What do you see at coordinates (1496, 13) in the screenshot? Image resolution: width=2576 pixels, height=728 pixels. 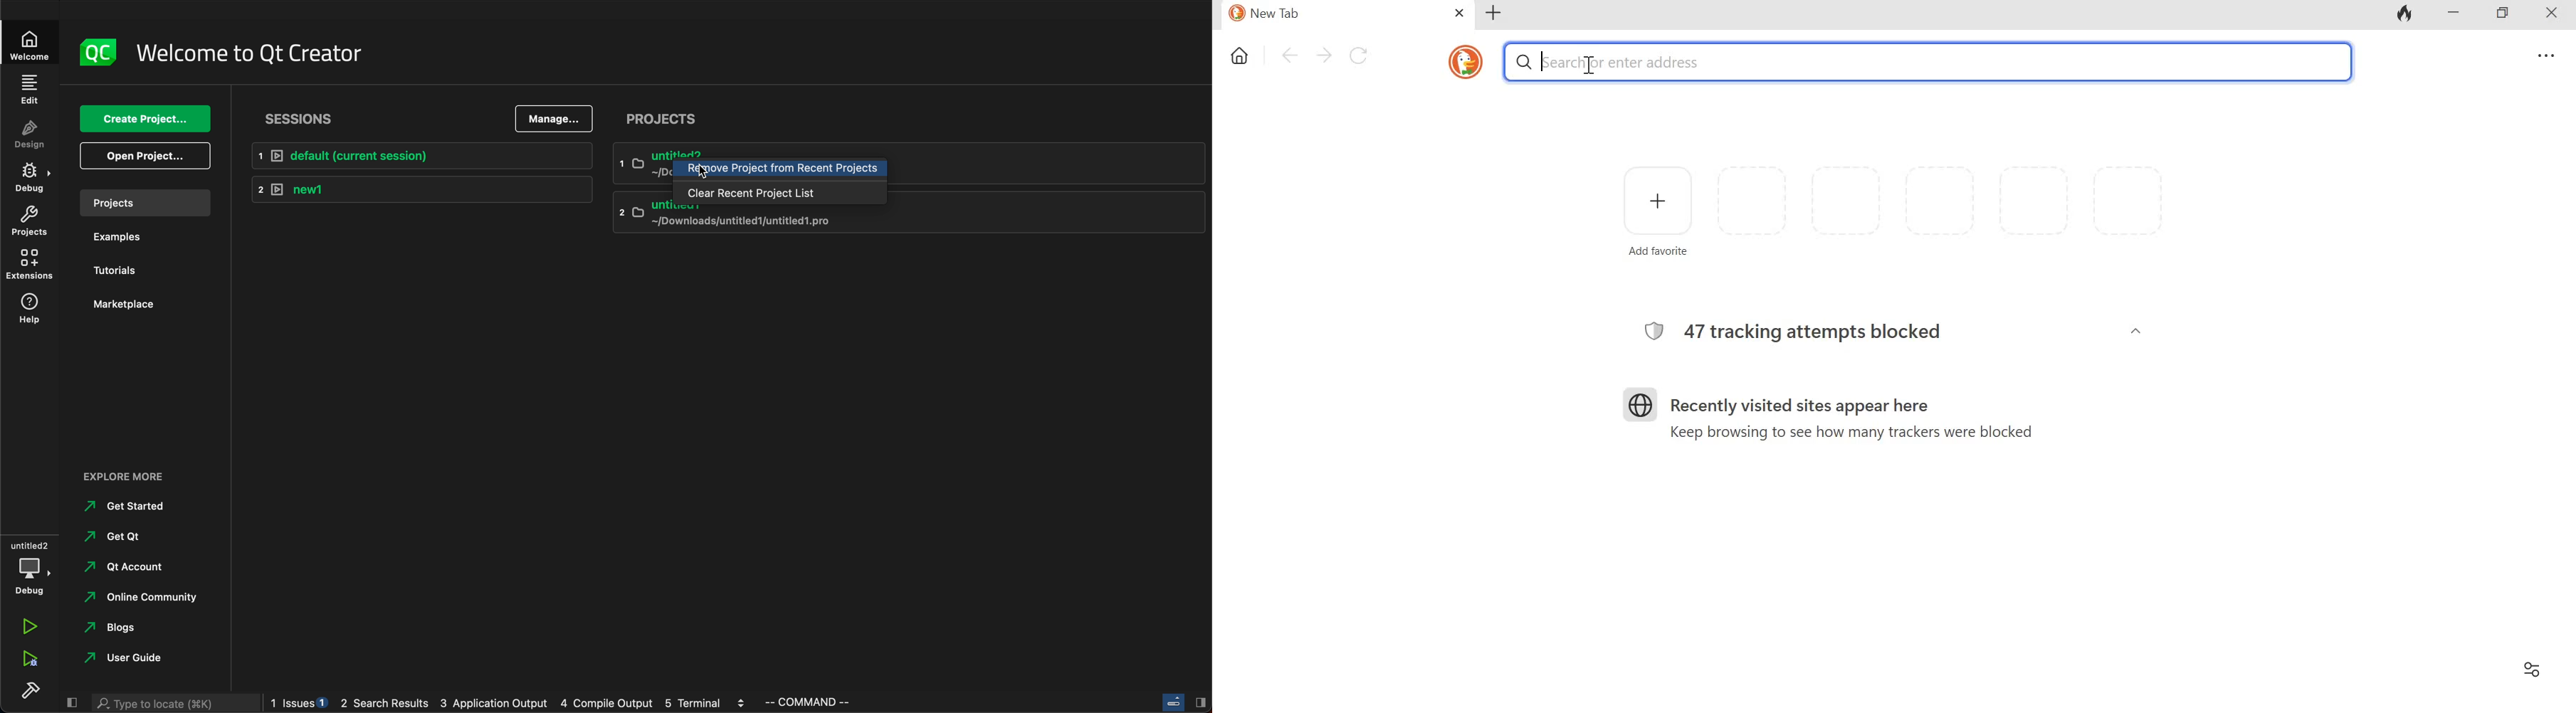 I see `Add new tab` at bounding box center [1496, 13].